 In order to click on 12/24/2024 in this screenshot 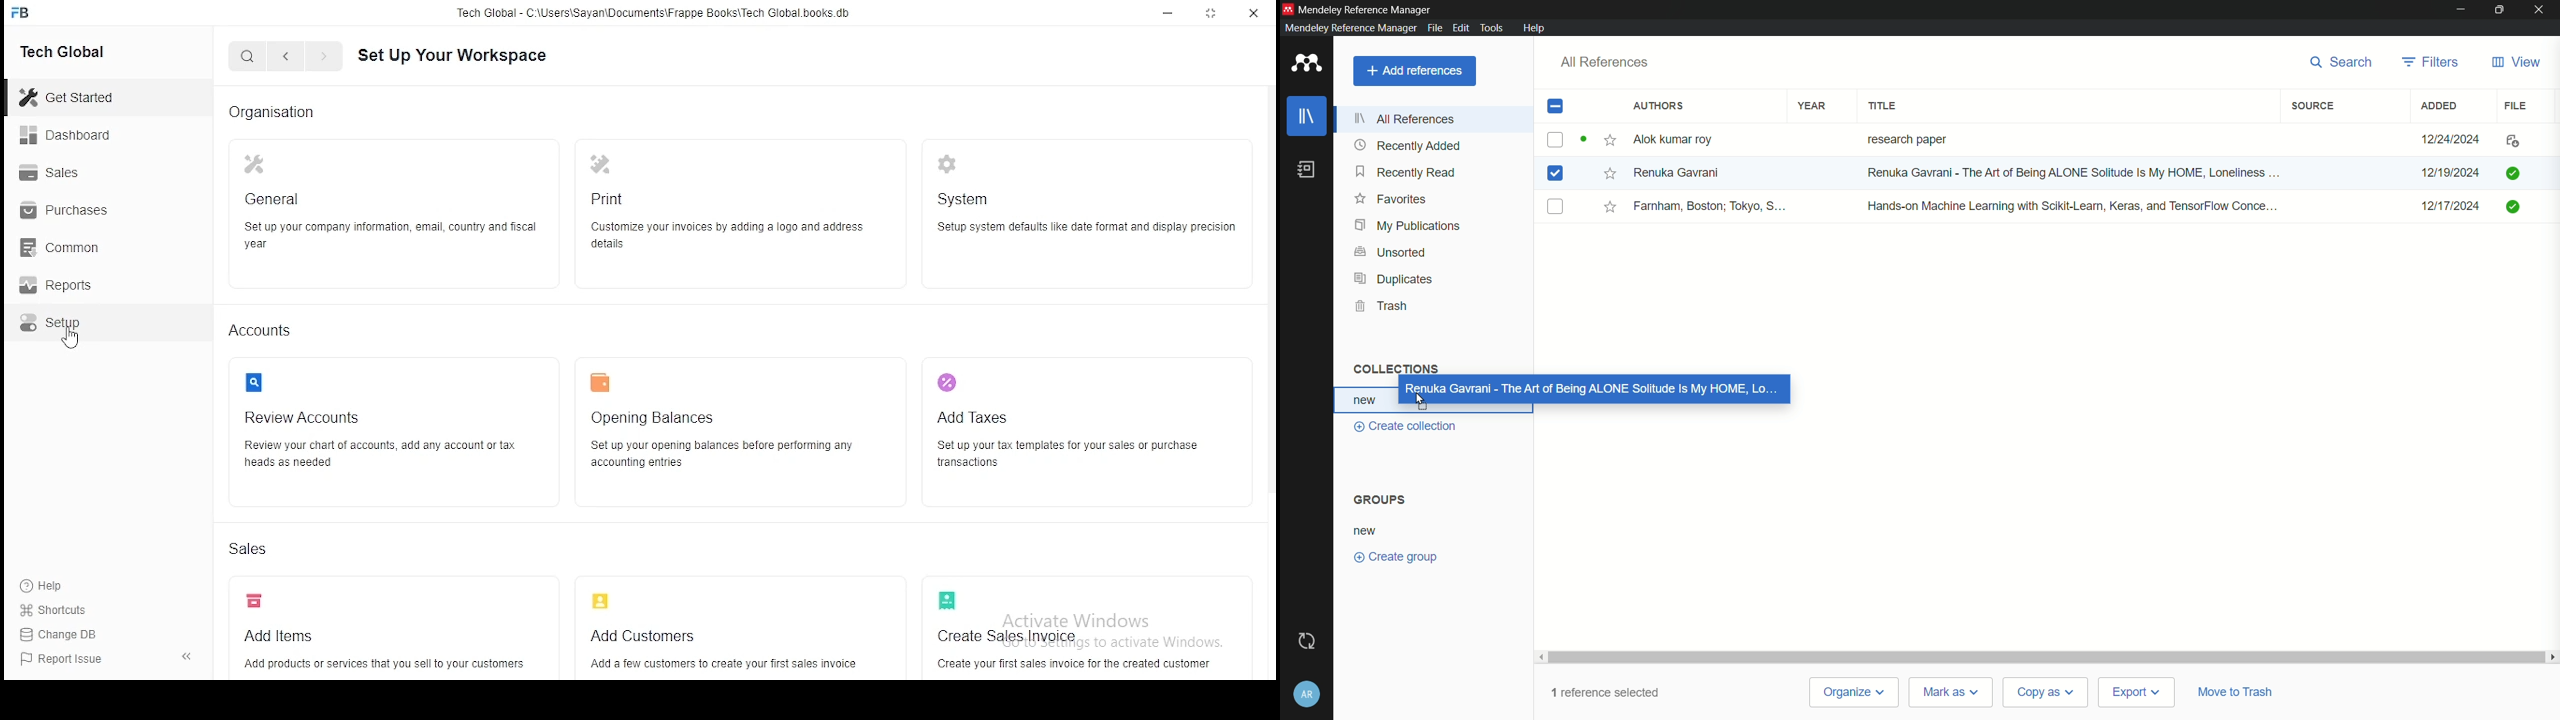, I will do `click(2451, 140)`.